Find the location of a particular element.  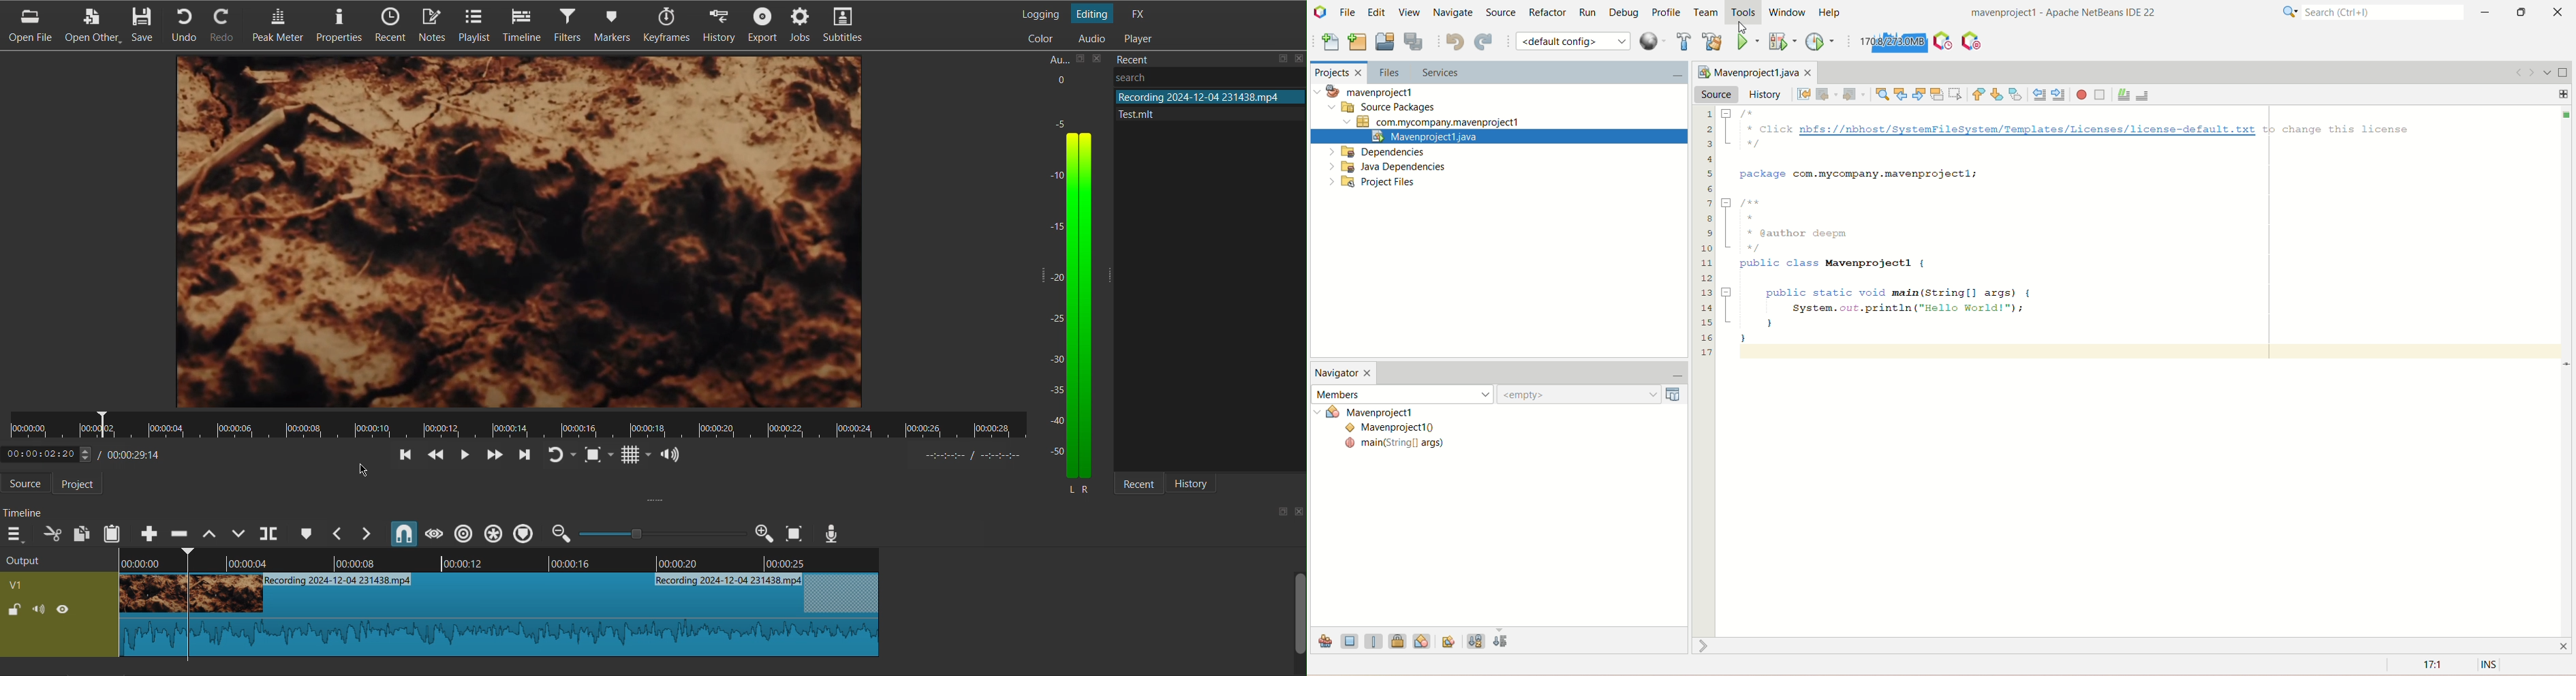

shift line right is located at coordinates (2059, 95).